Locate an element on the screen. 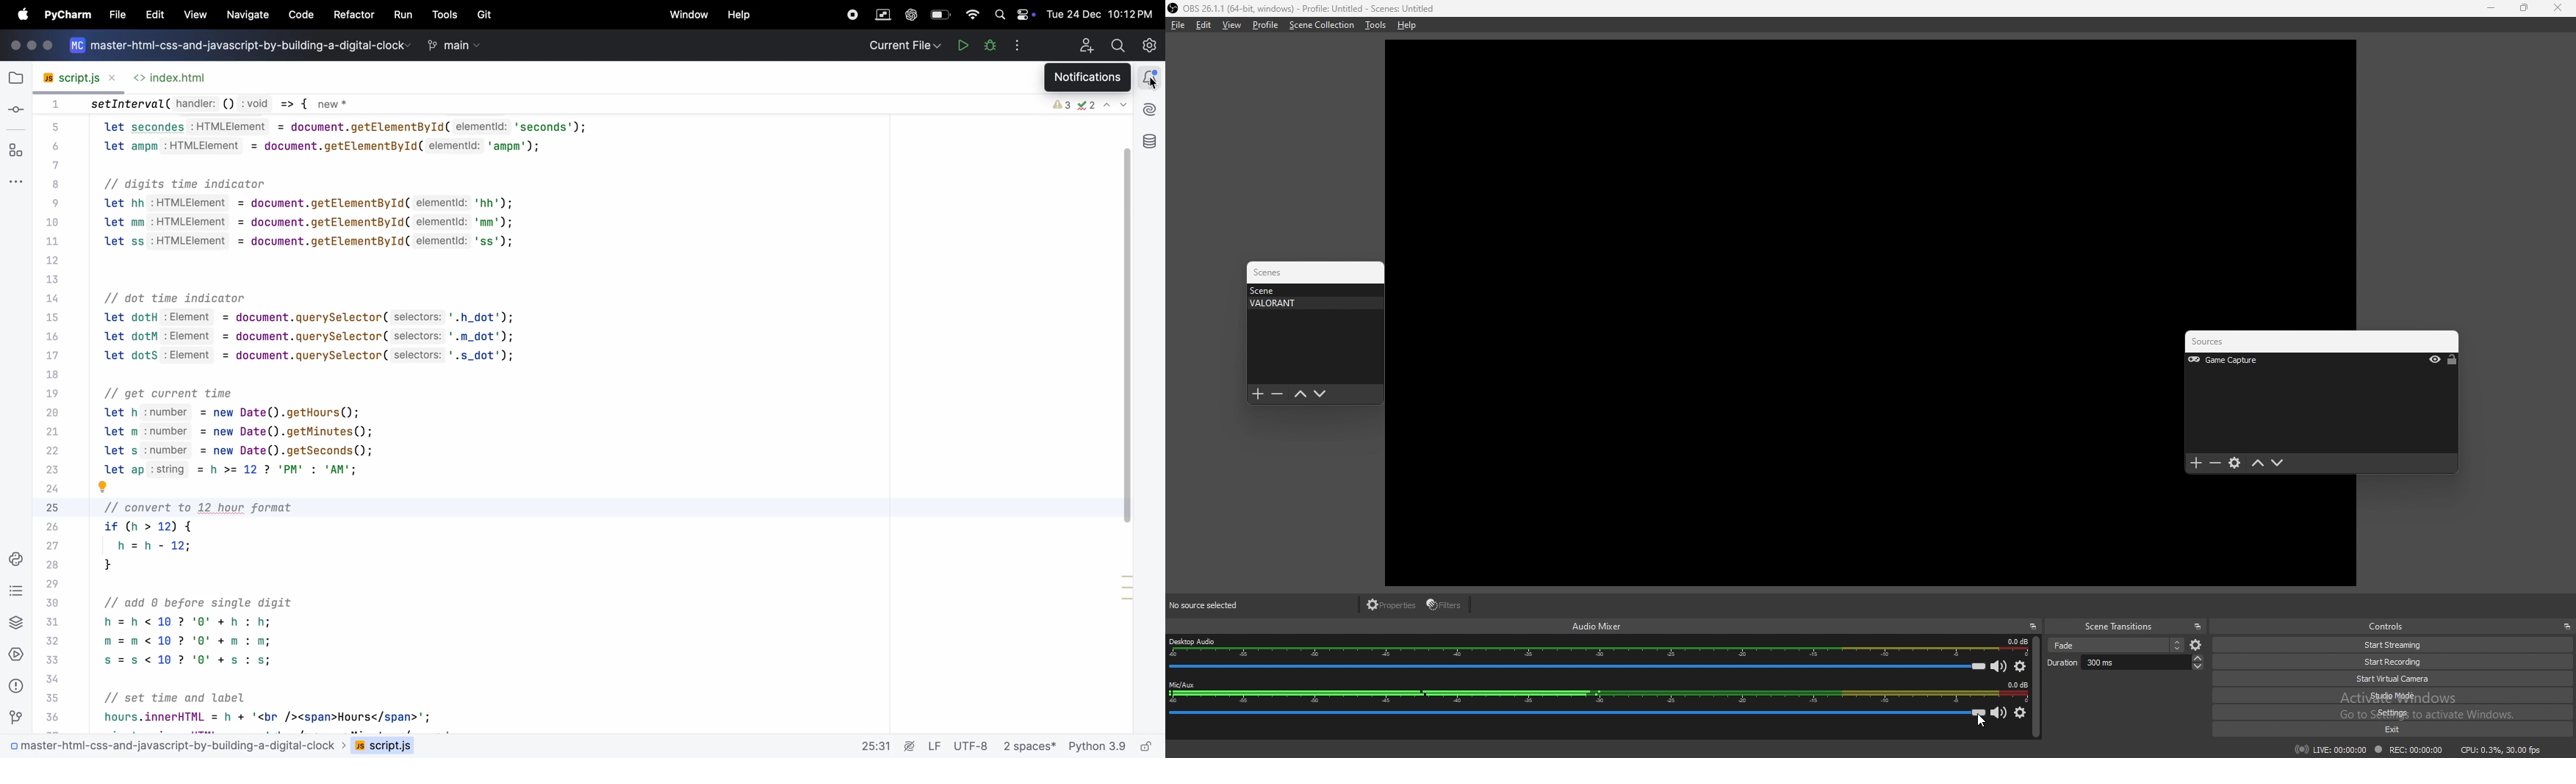  help is located at coordinates (1407, 25).